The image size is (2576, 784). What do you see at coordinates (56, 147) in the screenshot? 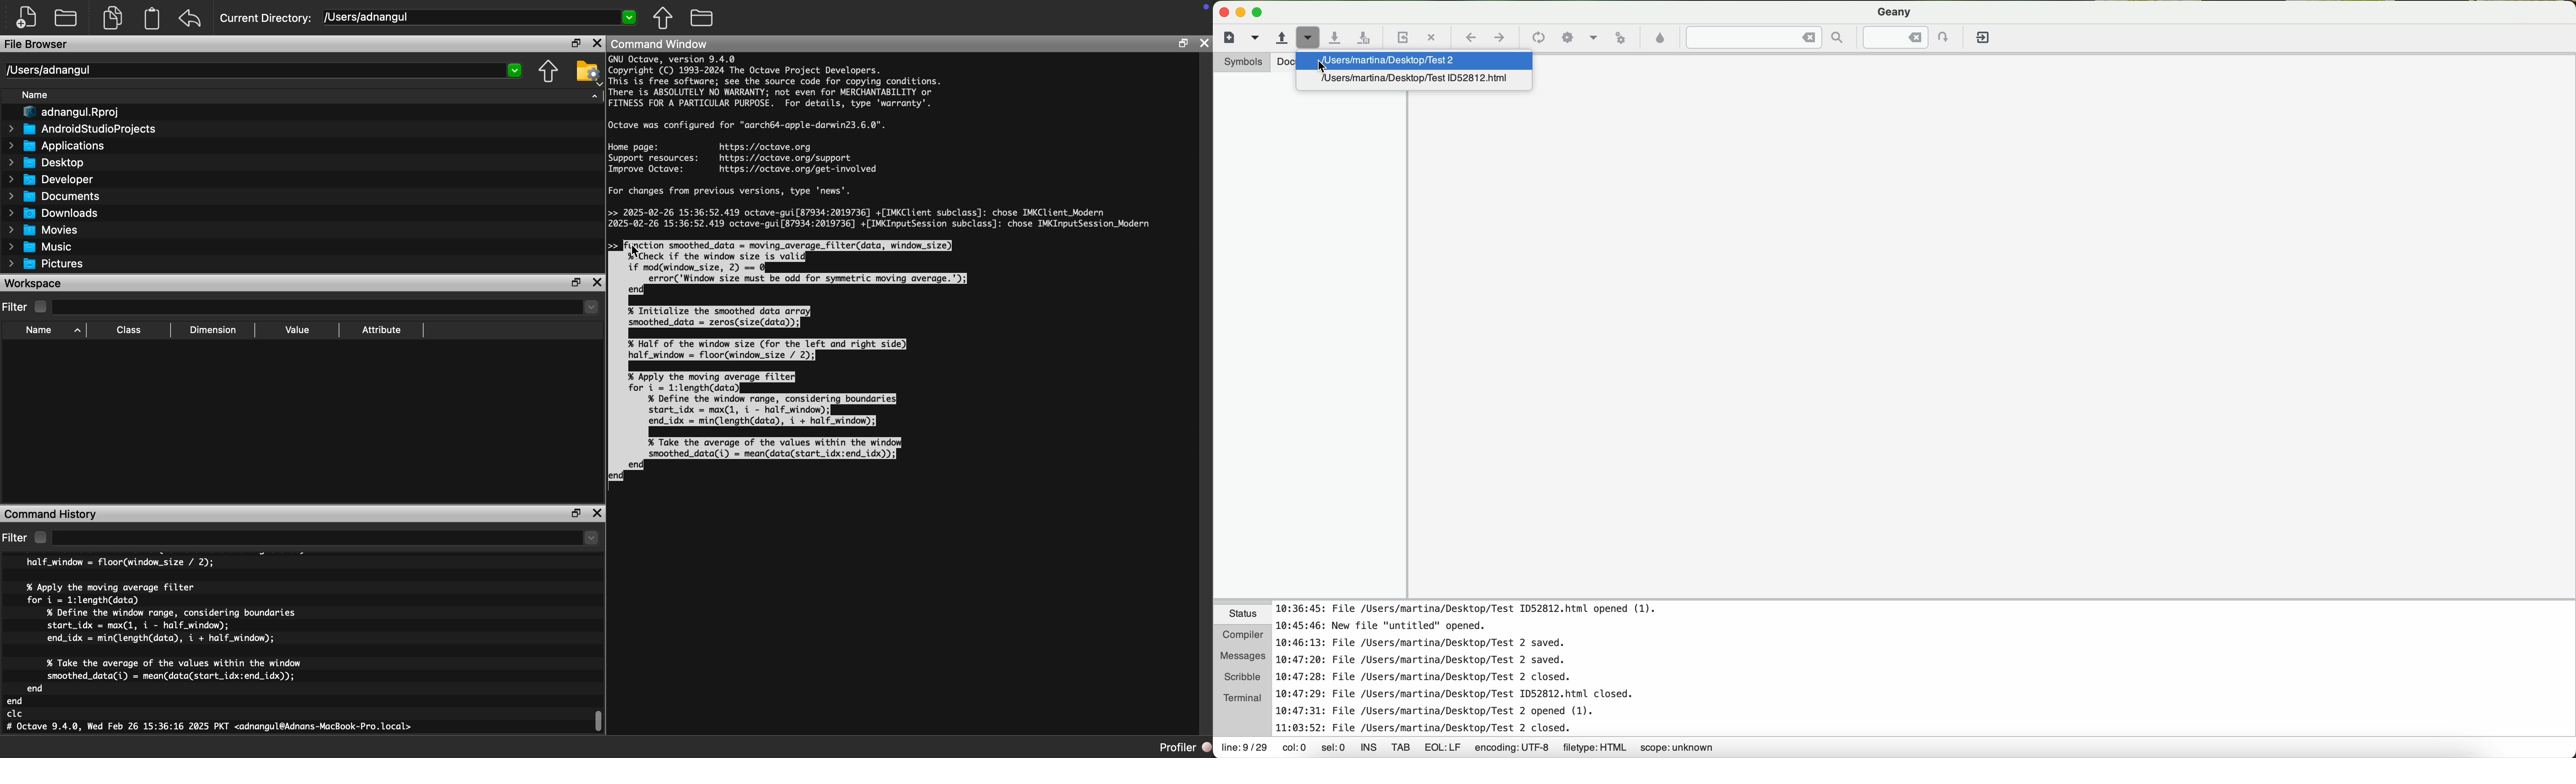
I see `Applications` at bounding box center [56, 147].